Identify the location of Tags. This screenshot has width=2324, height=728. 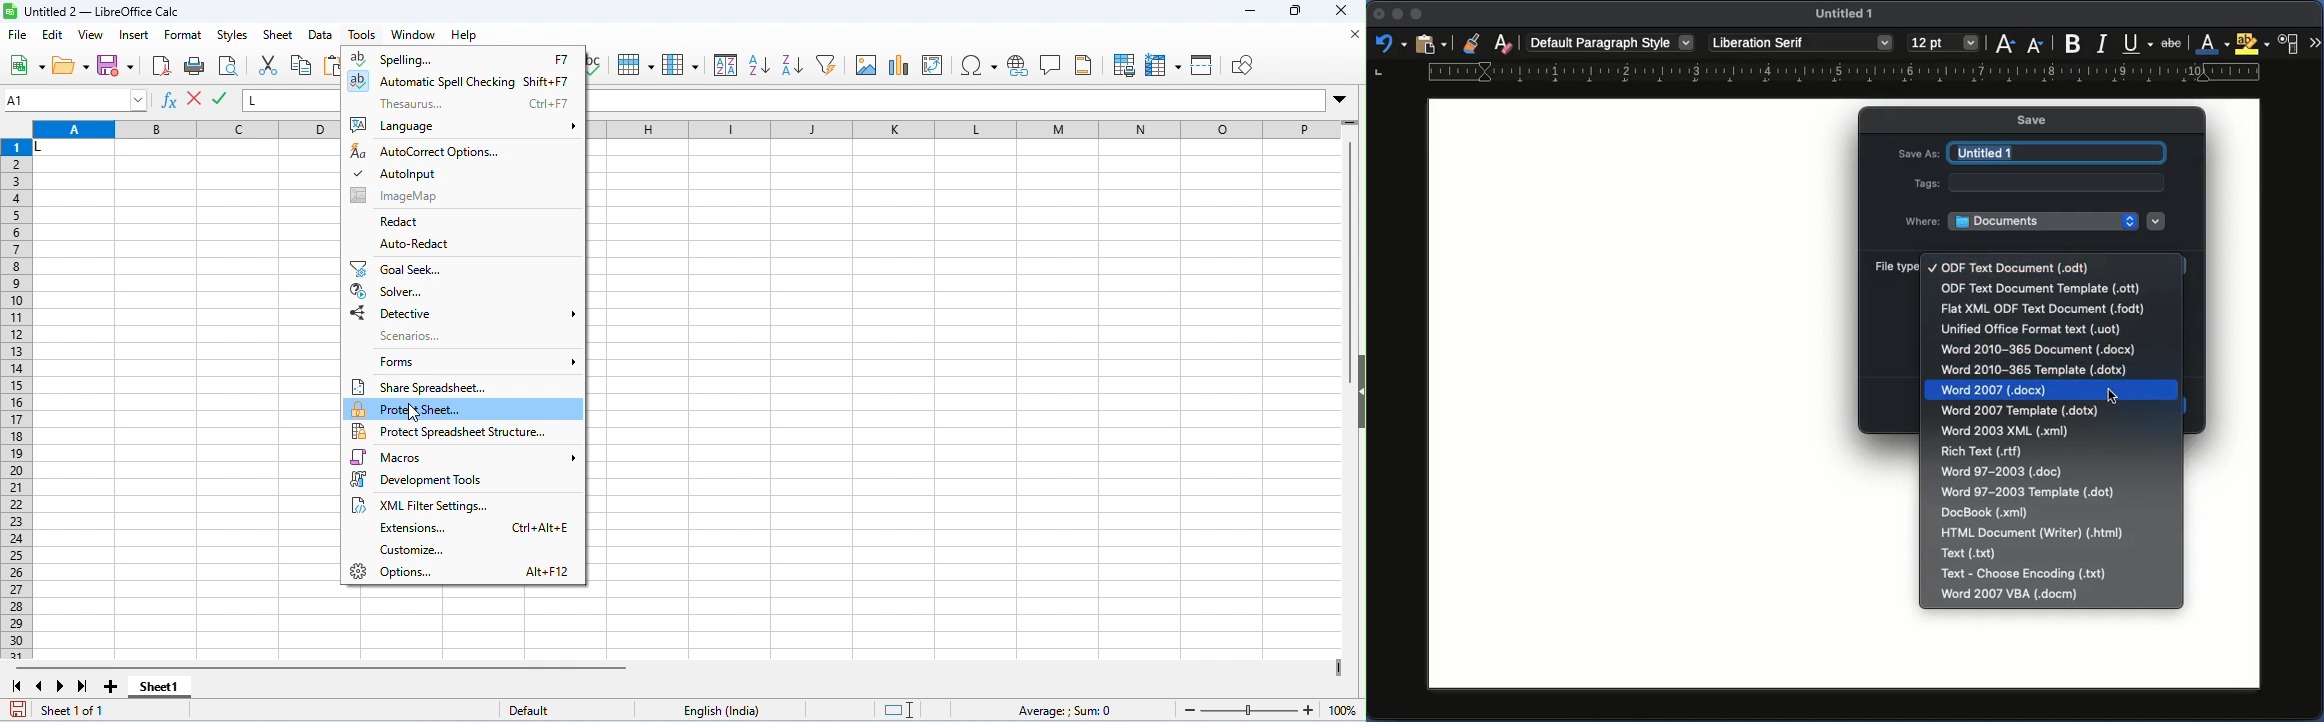
(1927, 182).